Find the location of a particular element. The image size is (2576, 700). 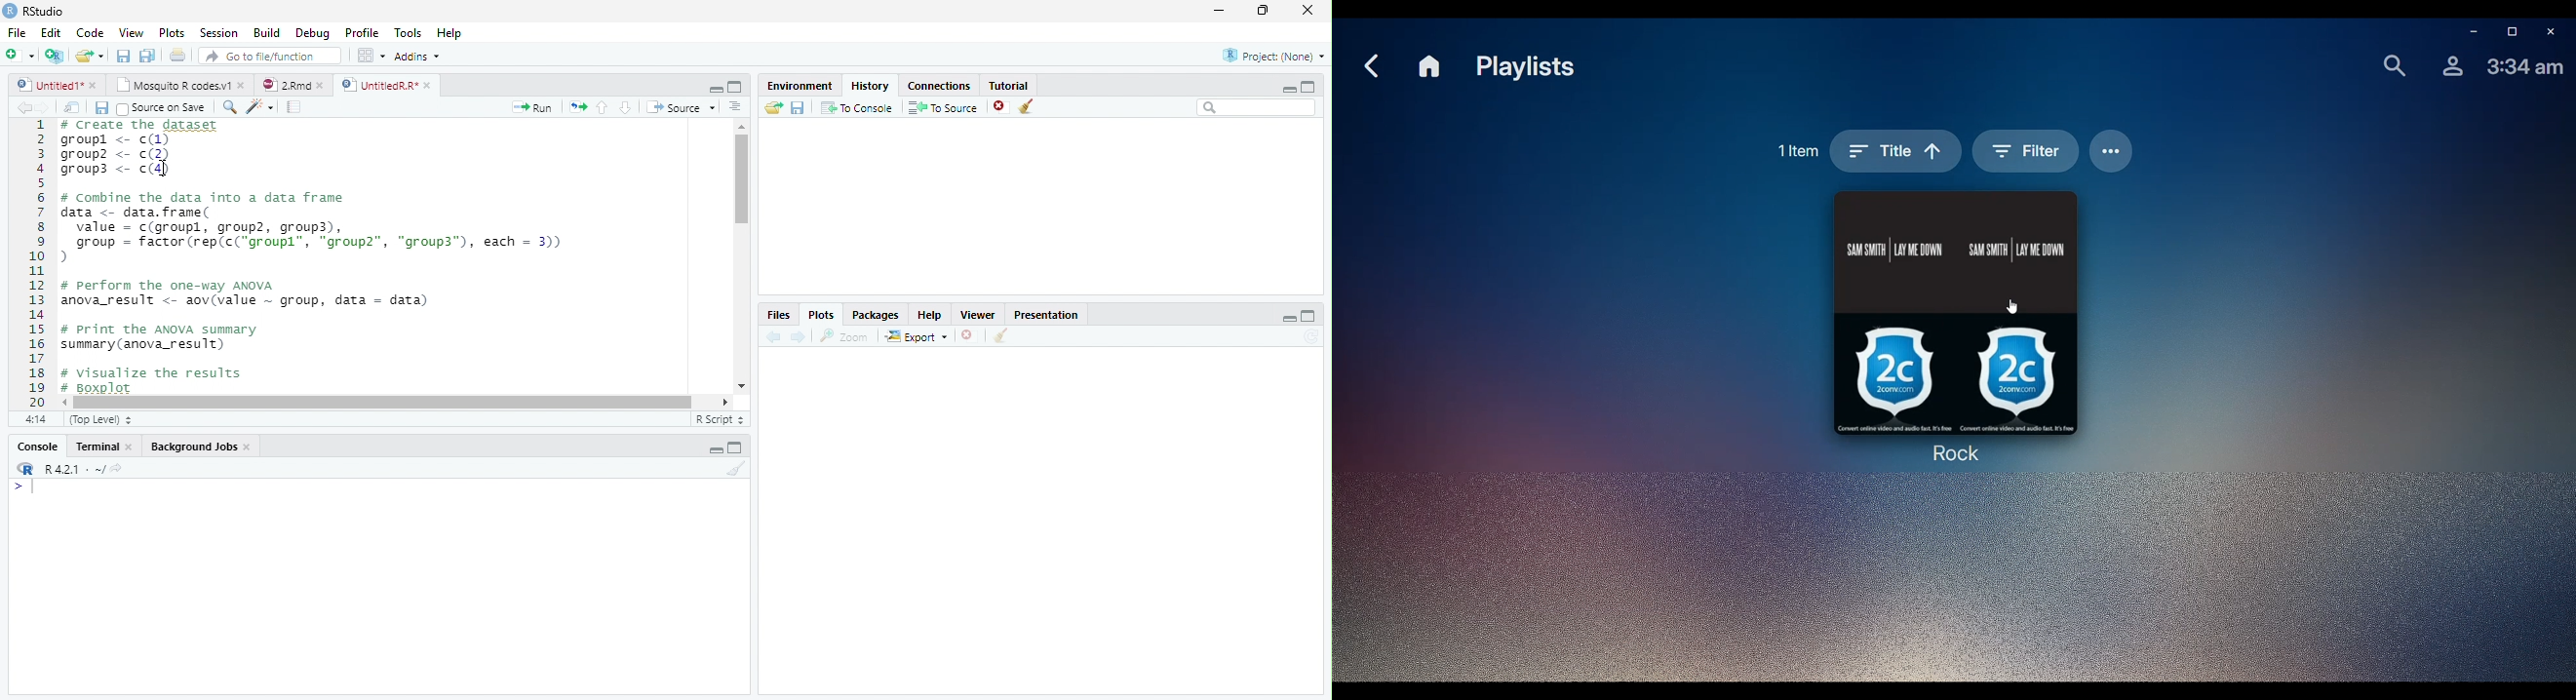

Zoom In is located at coordinates (228, 108).